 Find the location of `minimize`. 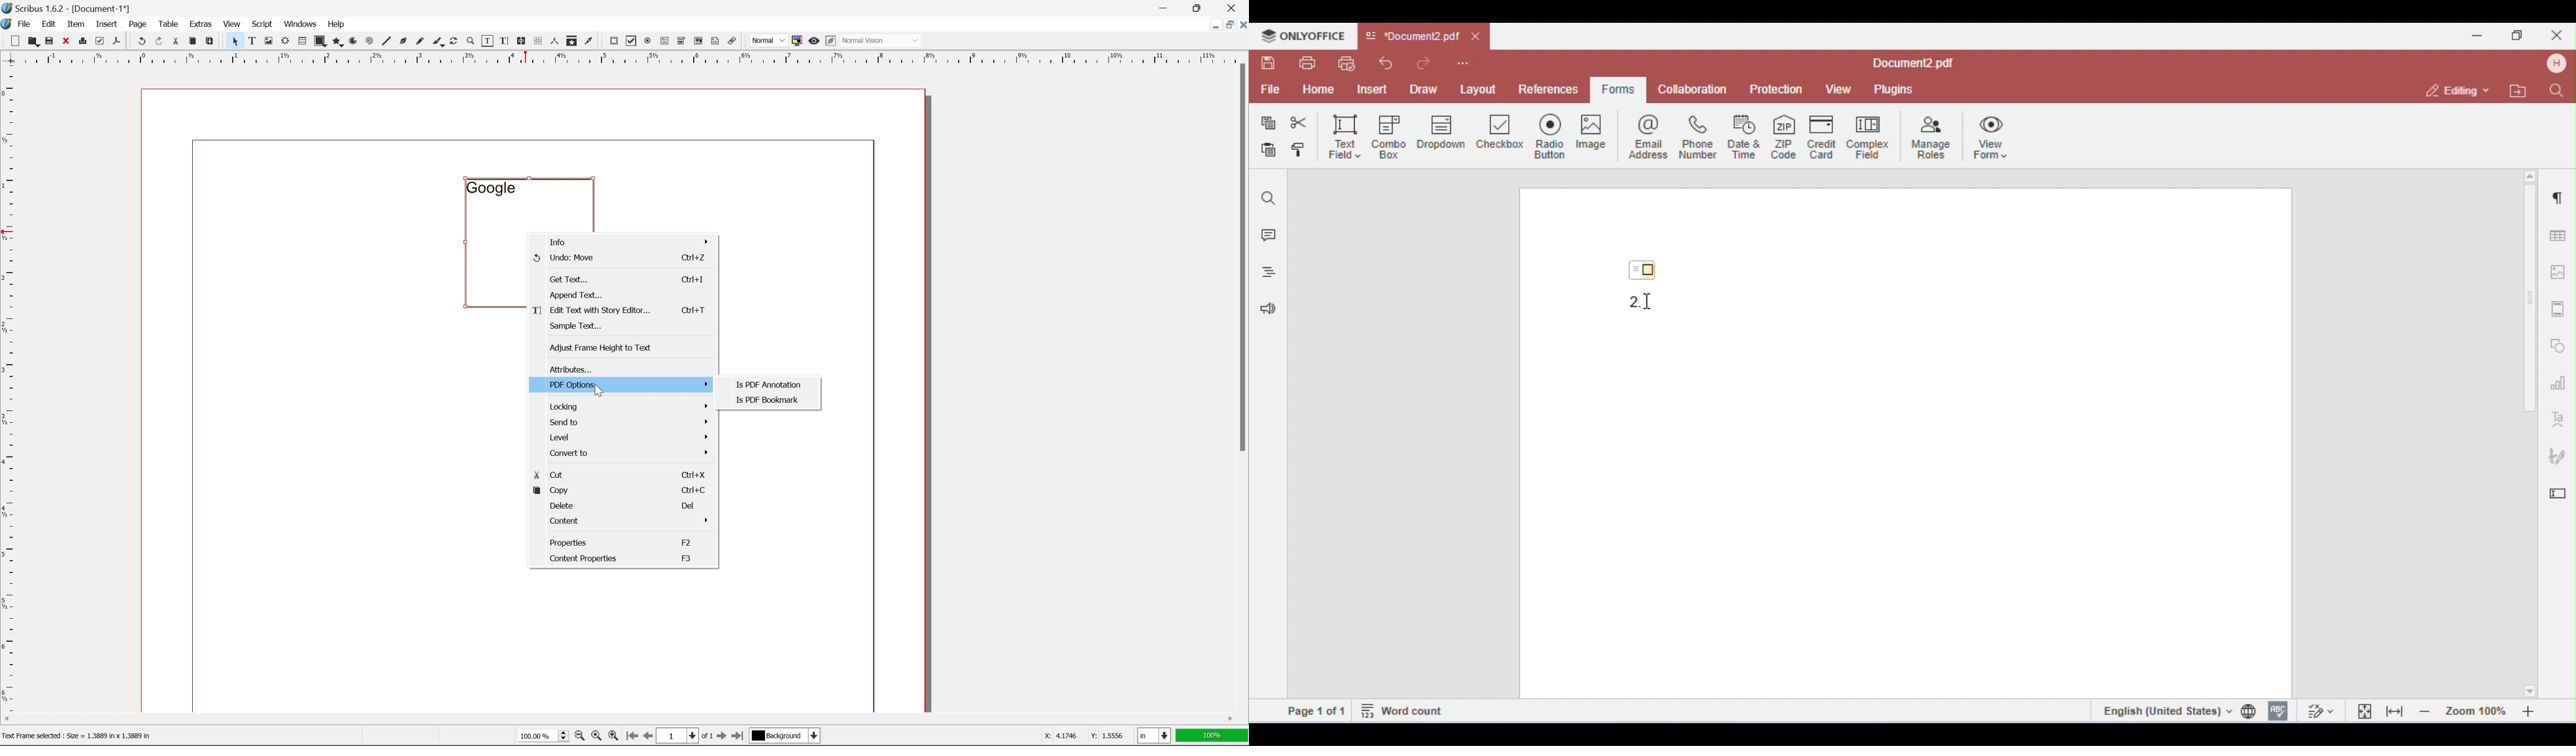

minimize is located at coordinates (1165, 7).